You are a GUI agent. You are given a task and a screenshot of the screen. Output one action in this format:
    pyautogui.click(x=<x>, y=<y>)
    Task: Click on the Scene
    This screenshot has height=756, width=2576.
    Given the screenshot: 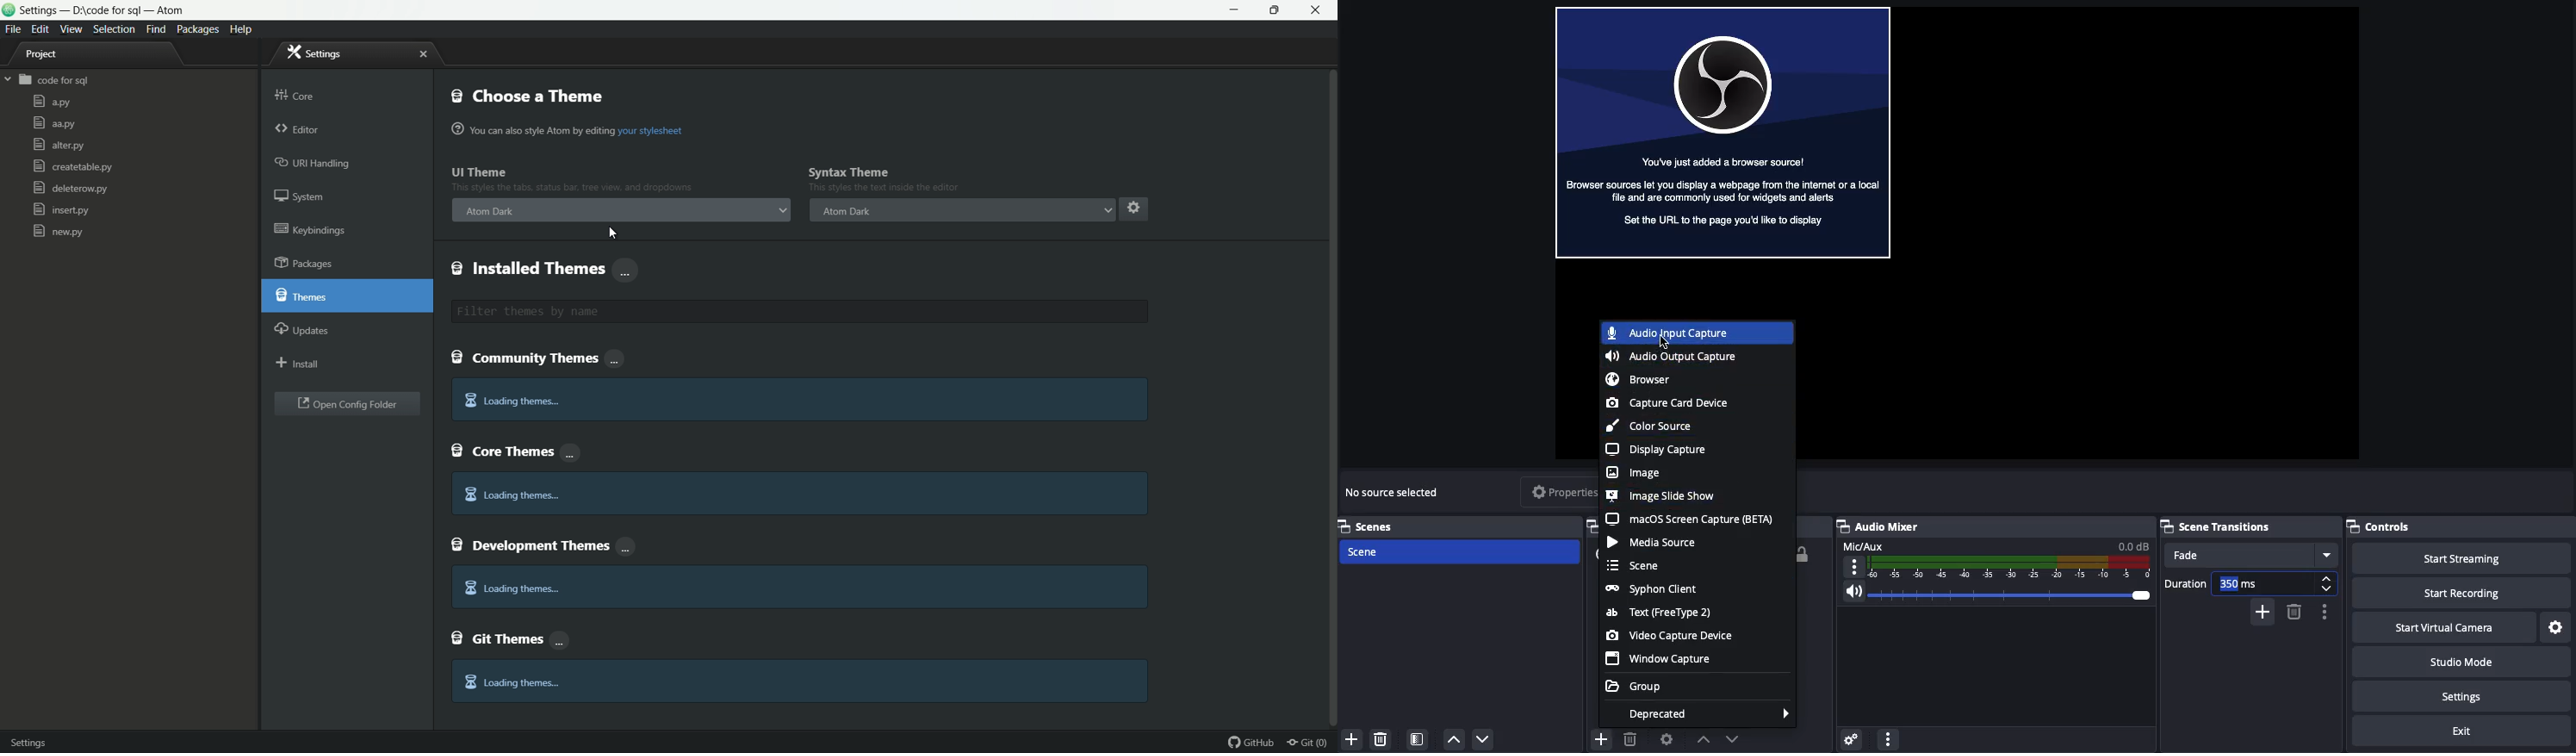 What is the action you would take?
    pyautogui.click(x=1640, y=565)
    